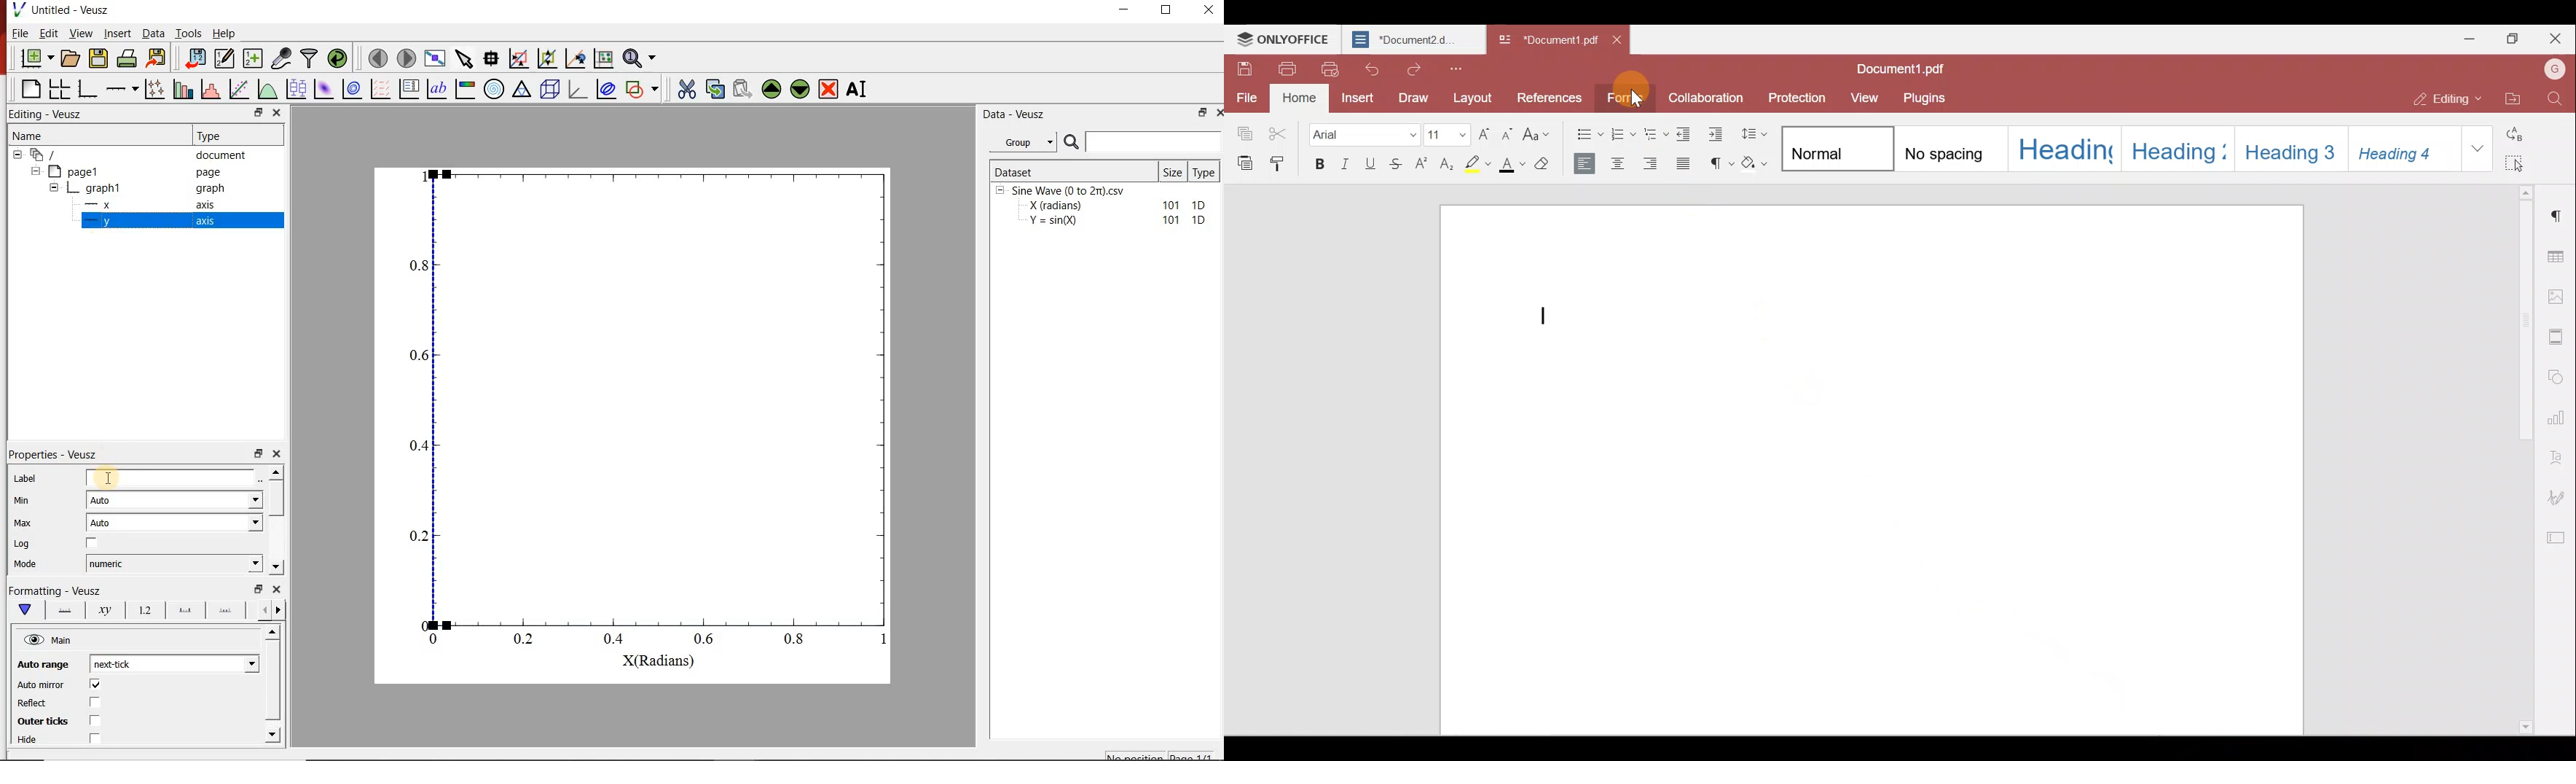  Describe the element at coordinates (1711, 96) in the screenshot. I see `Collaboration` at that location.